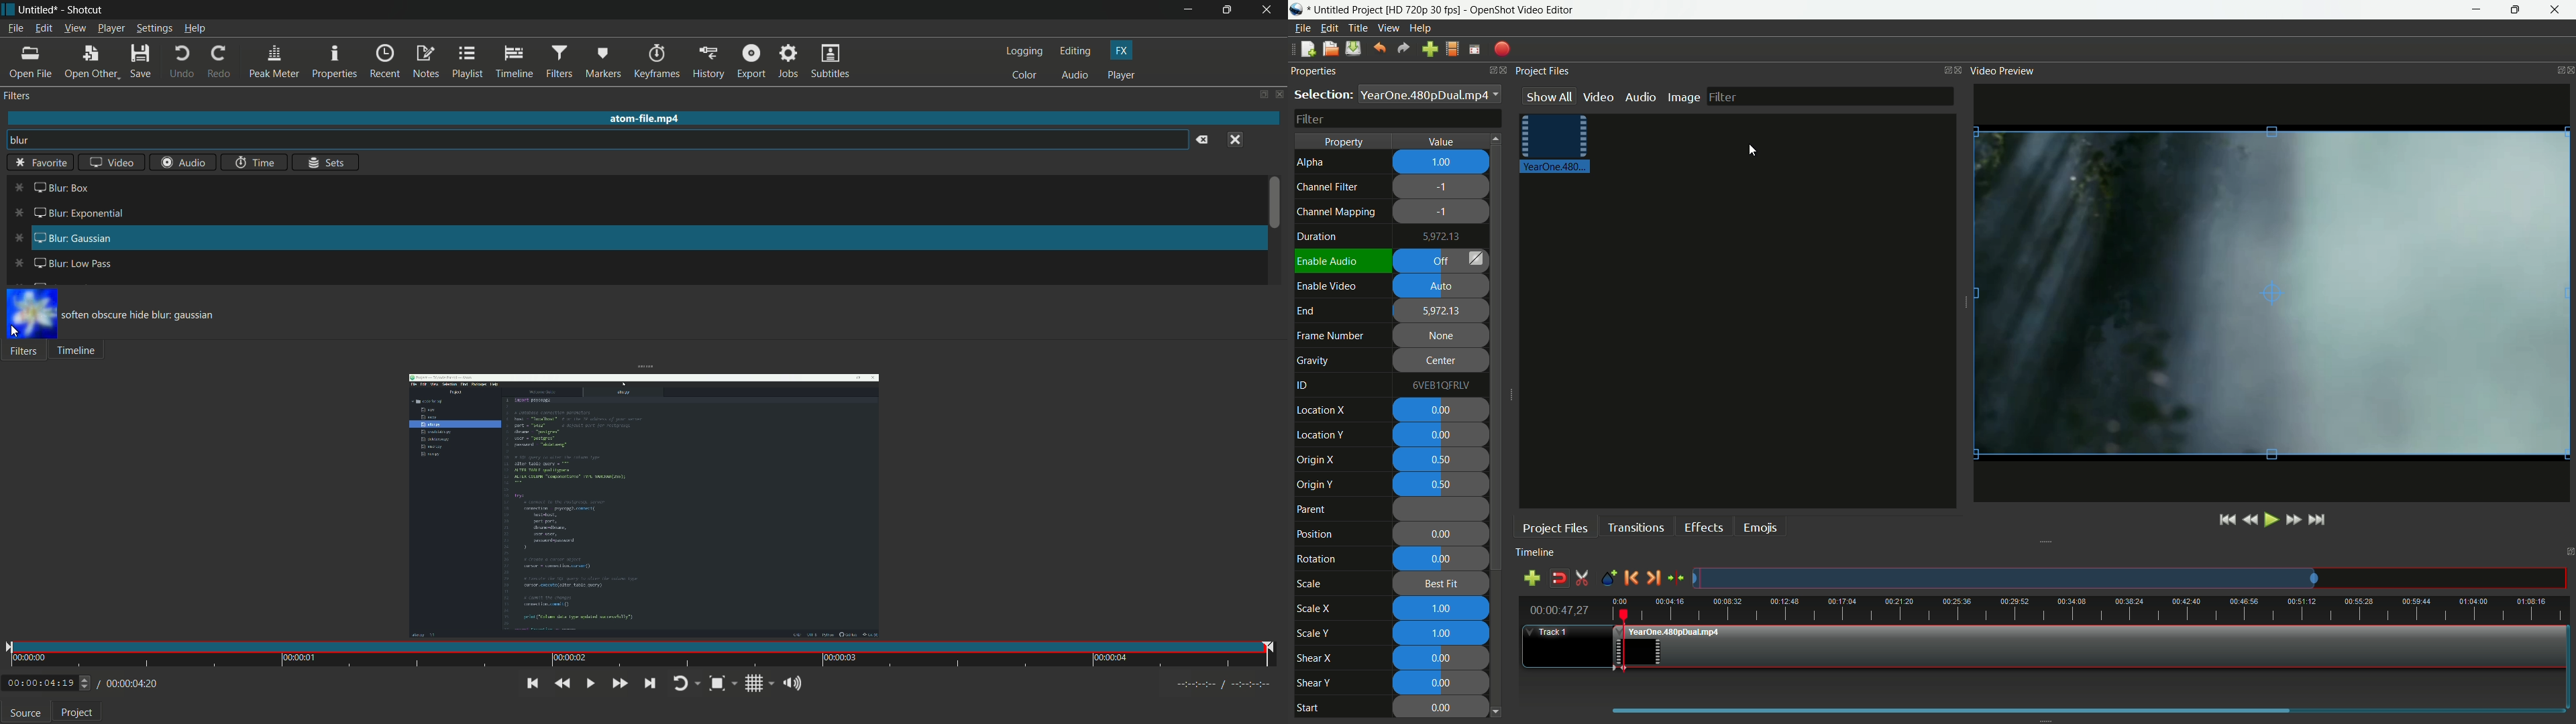 The height and width of the screenshot is (728, 2576). Describe the element at coordinates (1438, 385) in the screenshot. I see `6VEB1QFRLV` at that location.